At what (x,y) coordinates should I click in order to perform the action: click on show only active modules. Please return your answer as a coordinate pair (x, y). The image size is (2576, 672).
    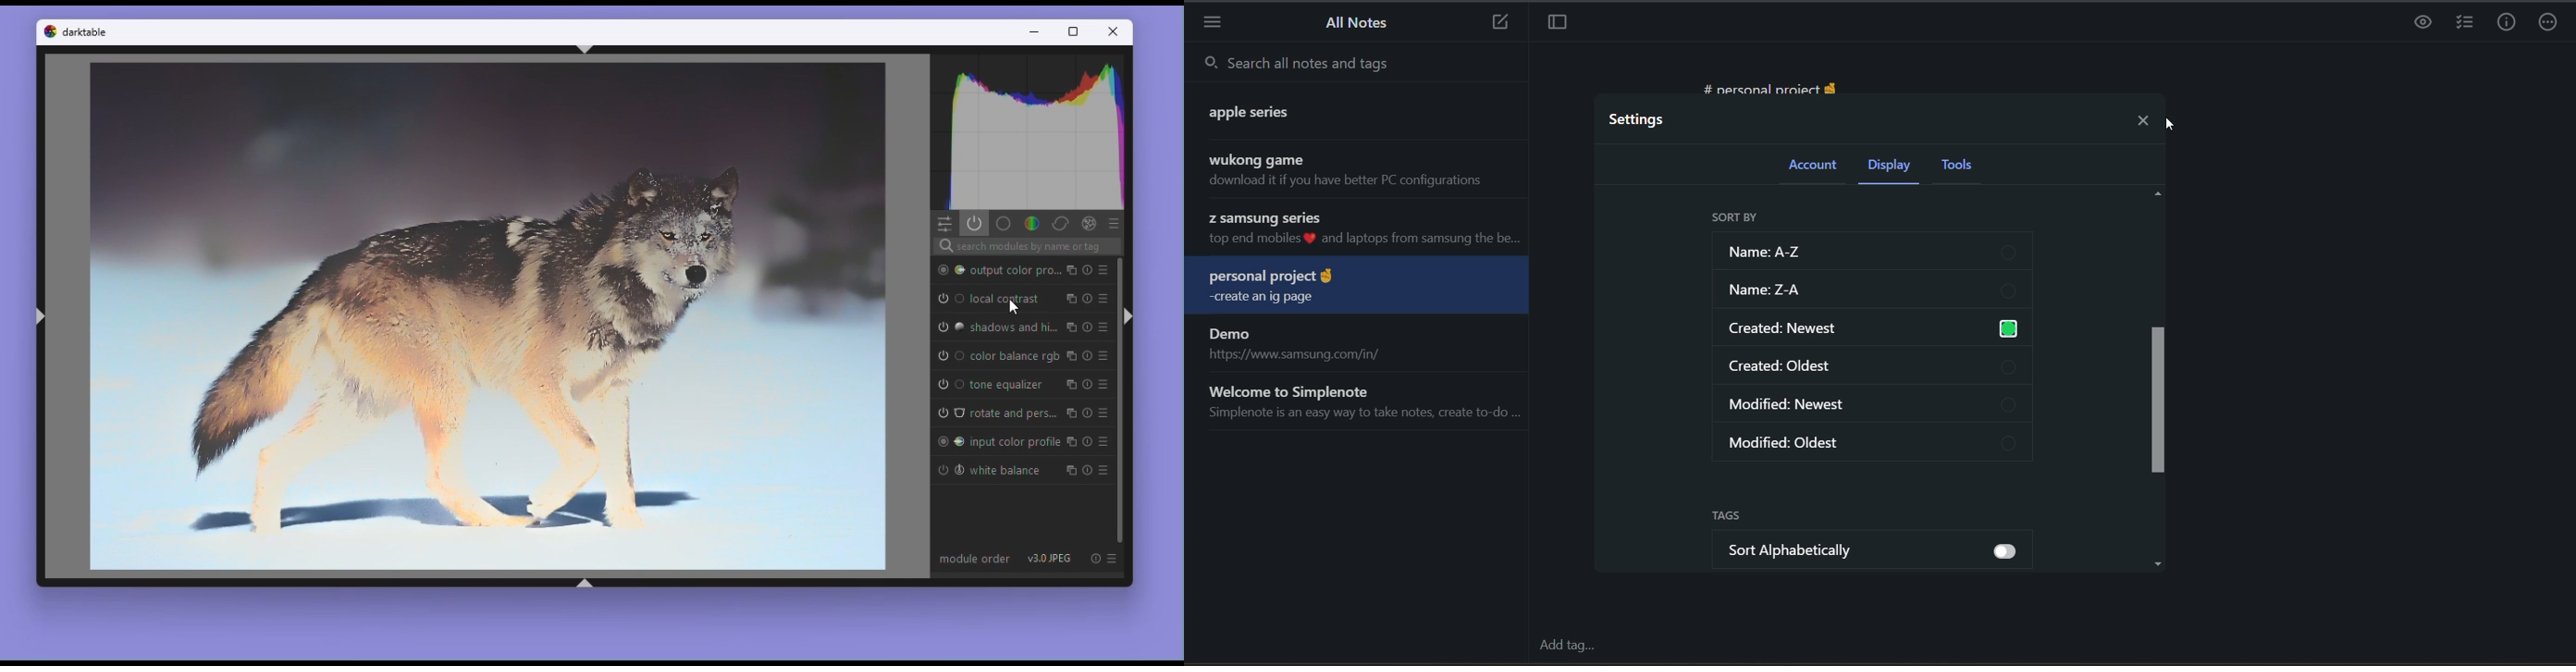
    Looking at the image, I should click on (977, 223).